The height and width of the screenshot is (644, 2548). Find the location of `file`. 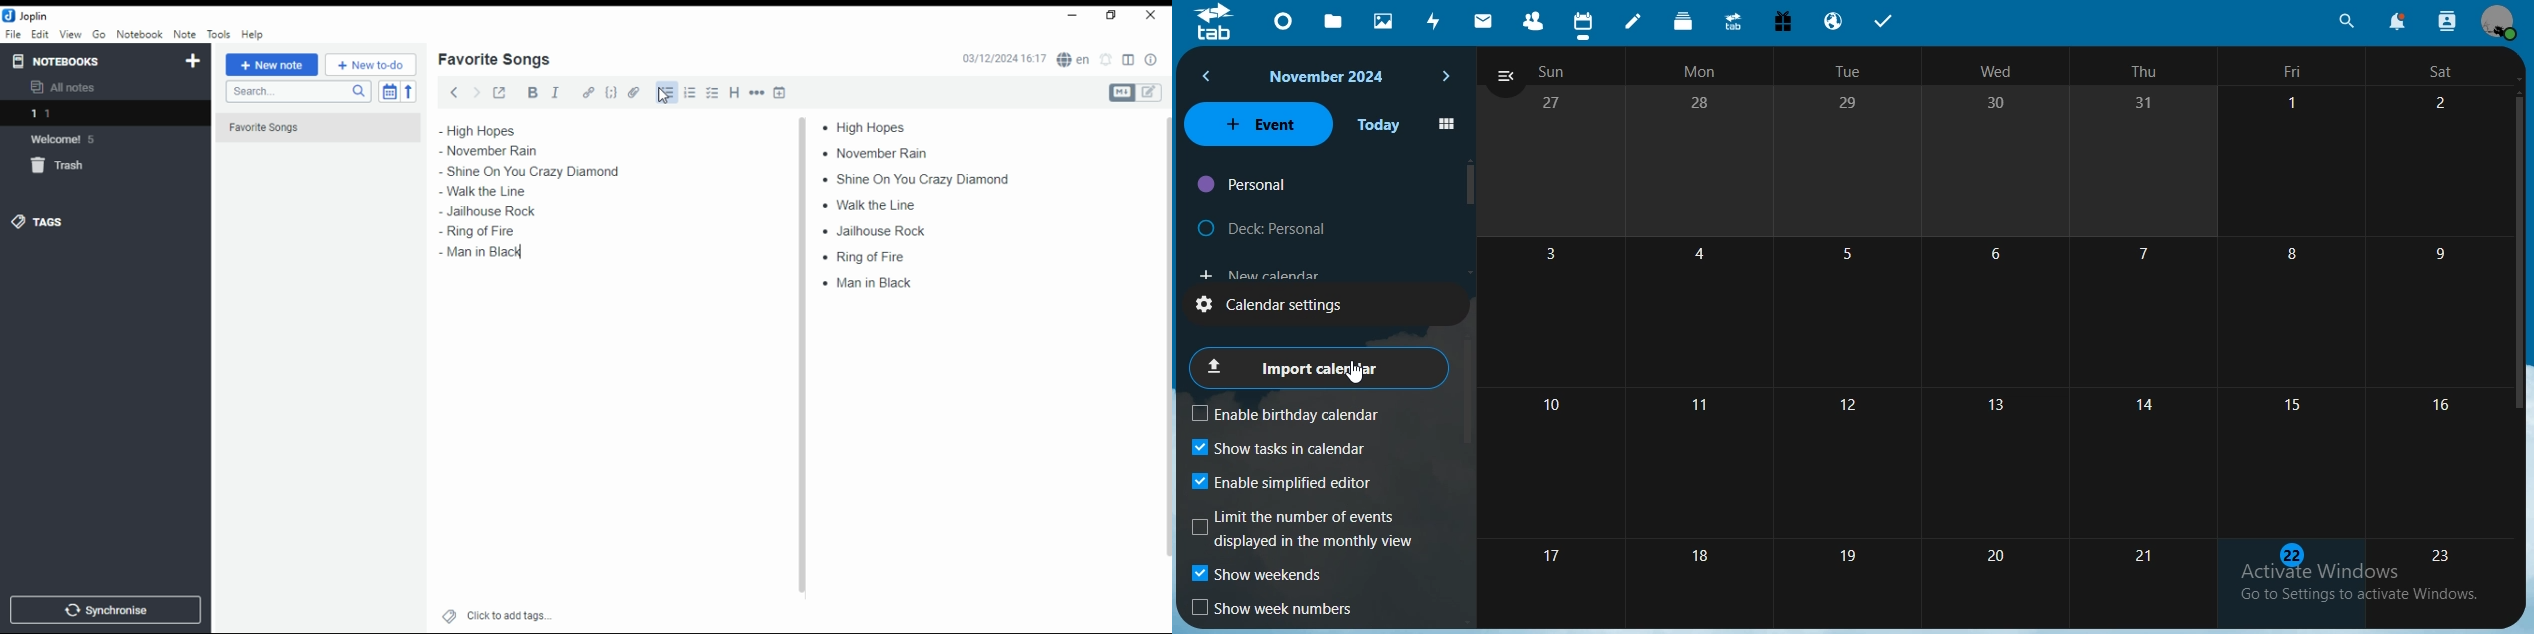

file is located at coordinates (13, 33).